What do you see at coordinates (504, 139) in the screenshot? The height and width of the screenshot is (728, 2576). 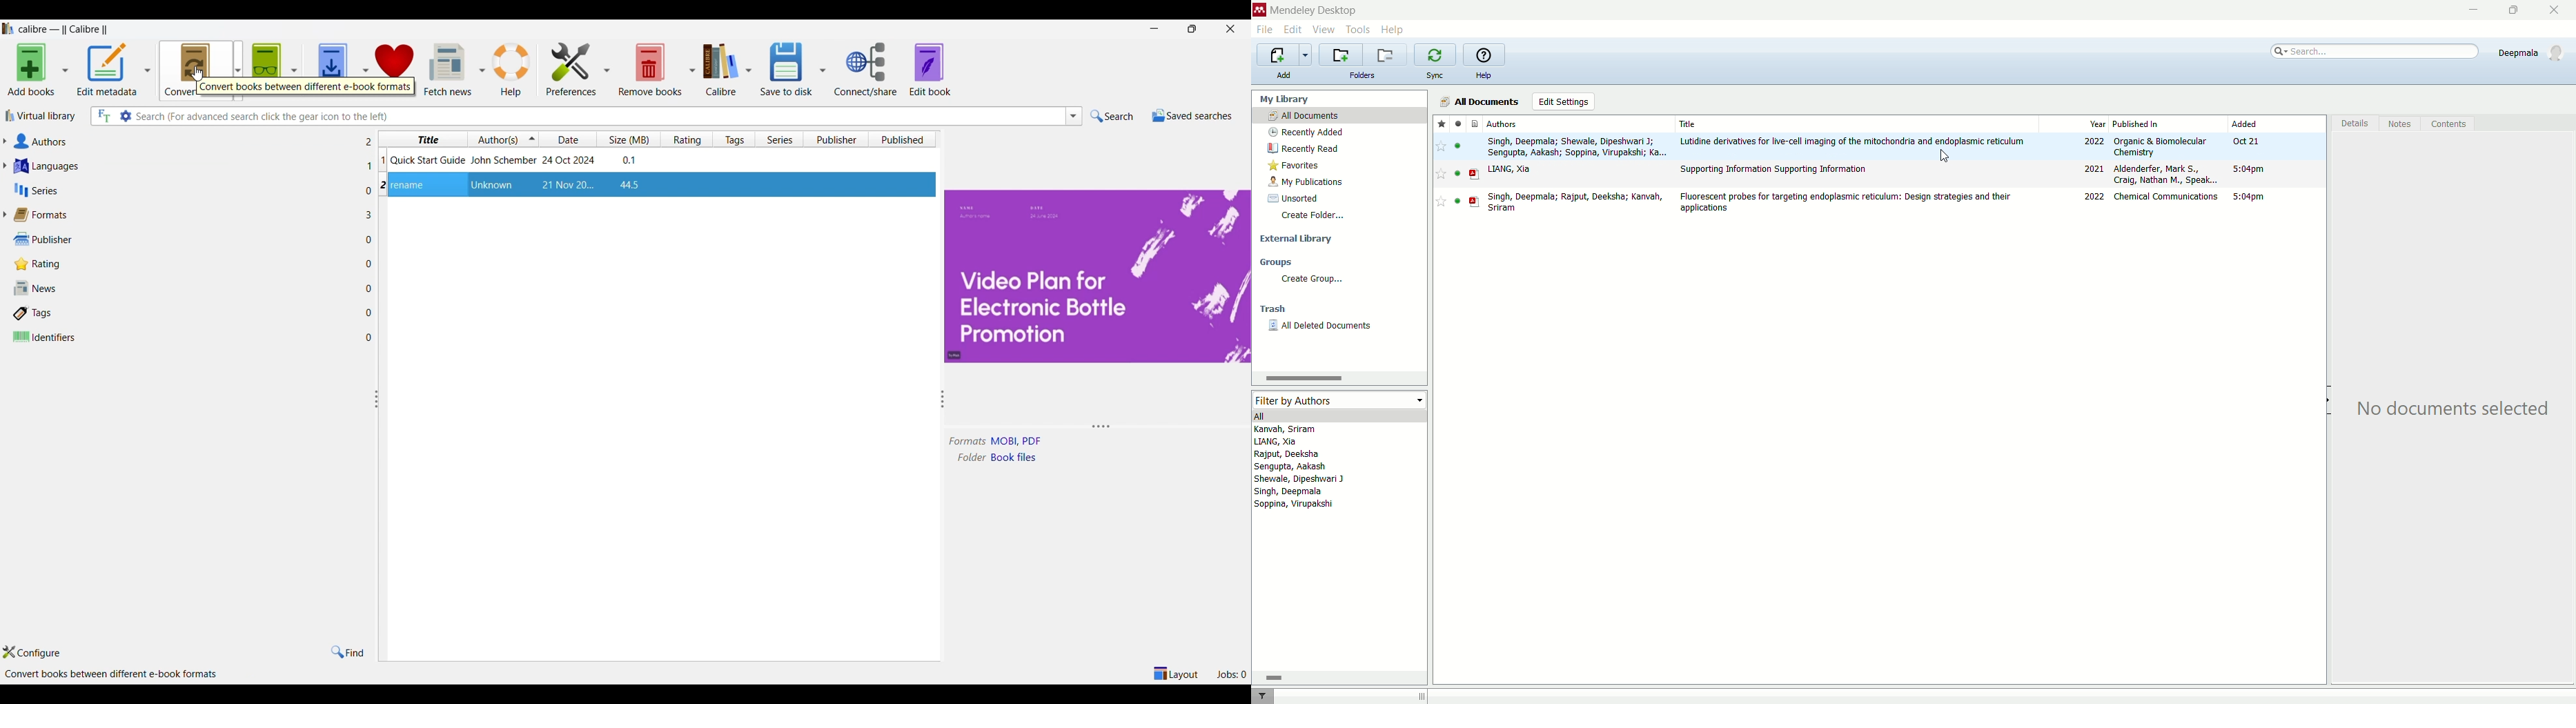 I see `Authors column, current sorting` at bounding box center [504, 139].